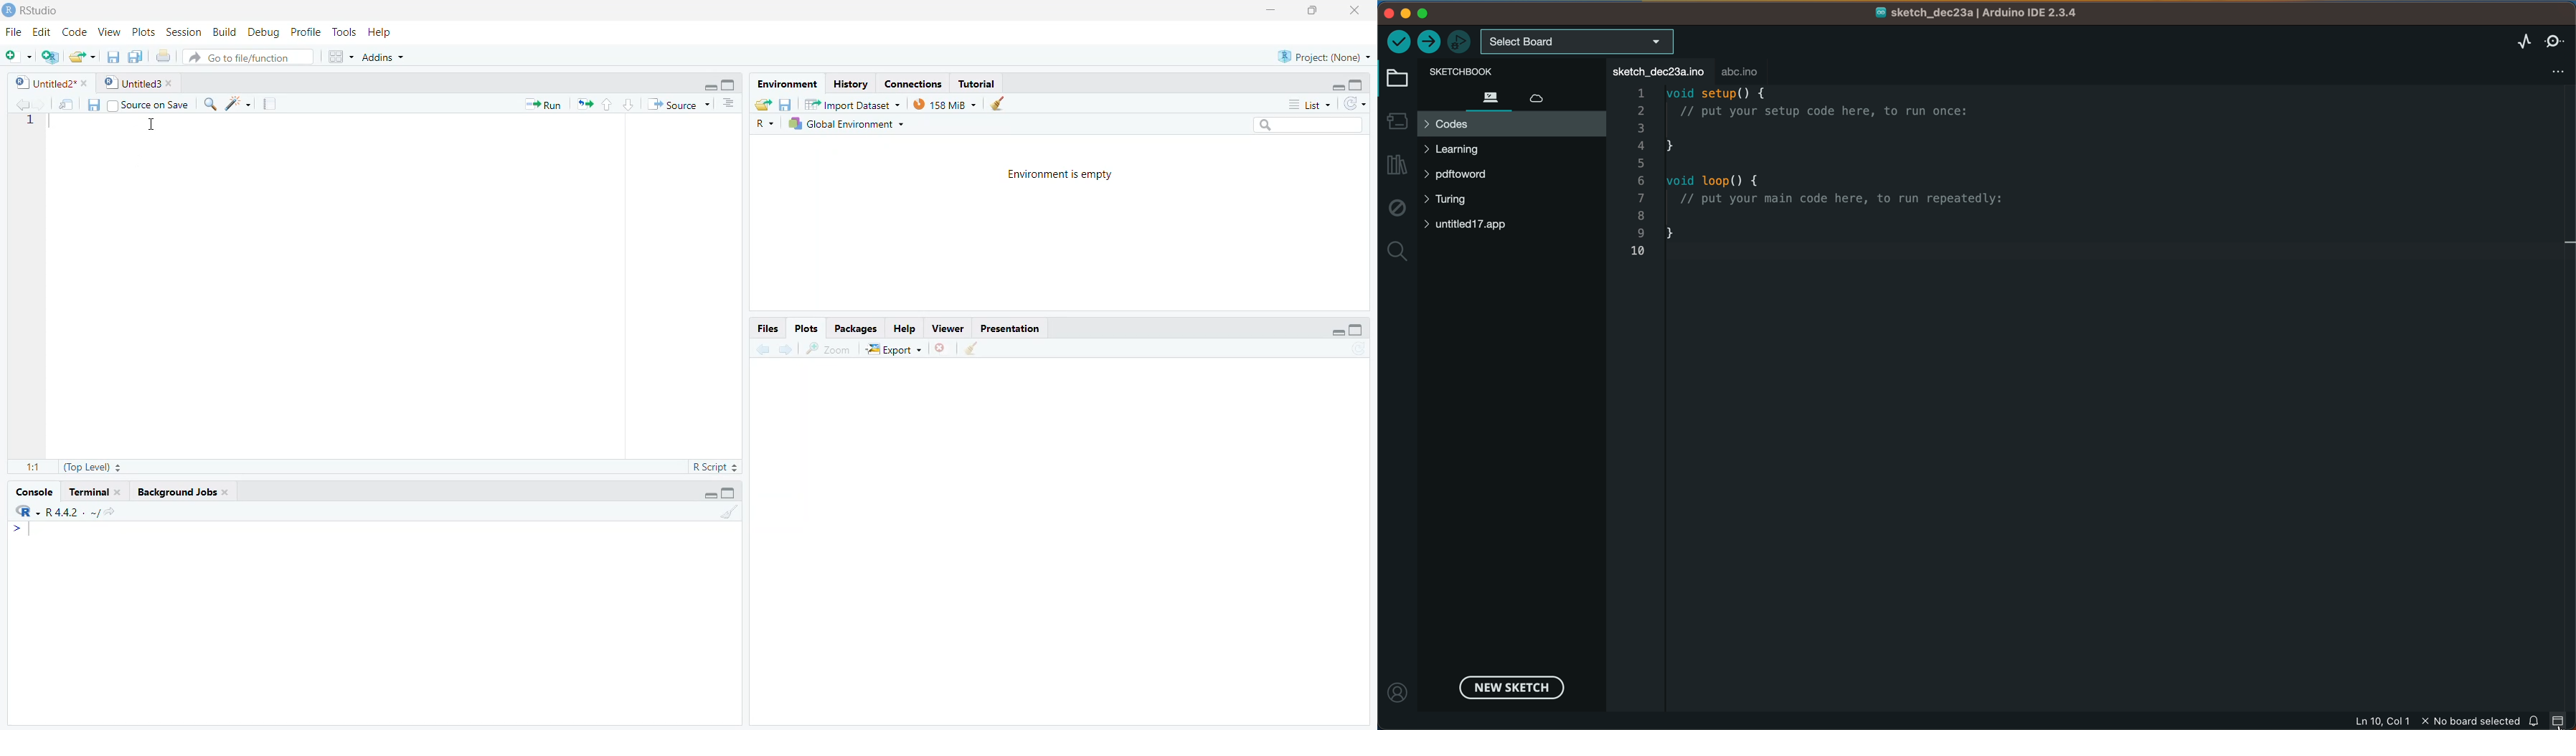  What do you see at coordinates (765, 123) in the screenshot?
I see `Choose language` at bounding box center [765, 123].